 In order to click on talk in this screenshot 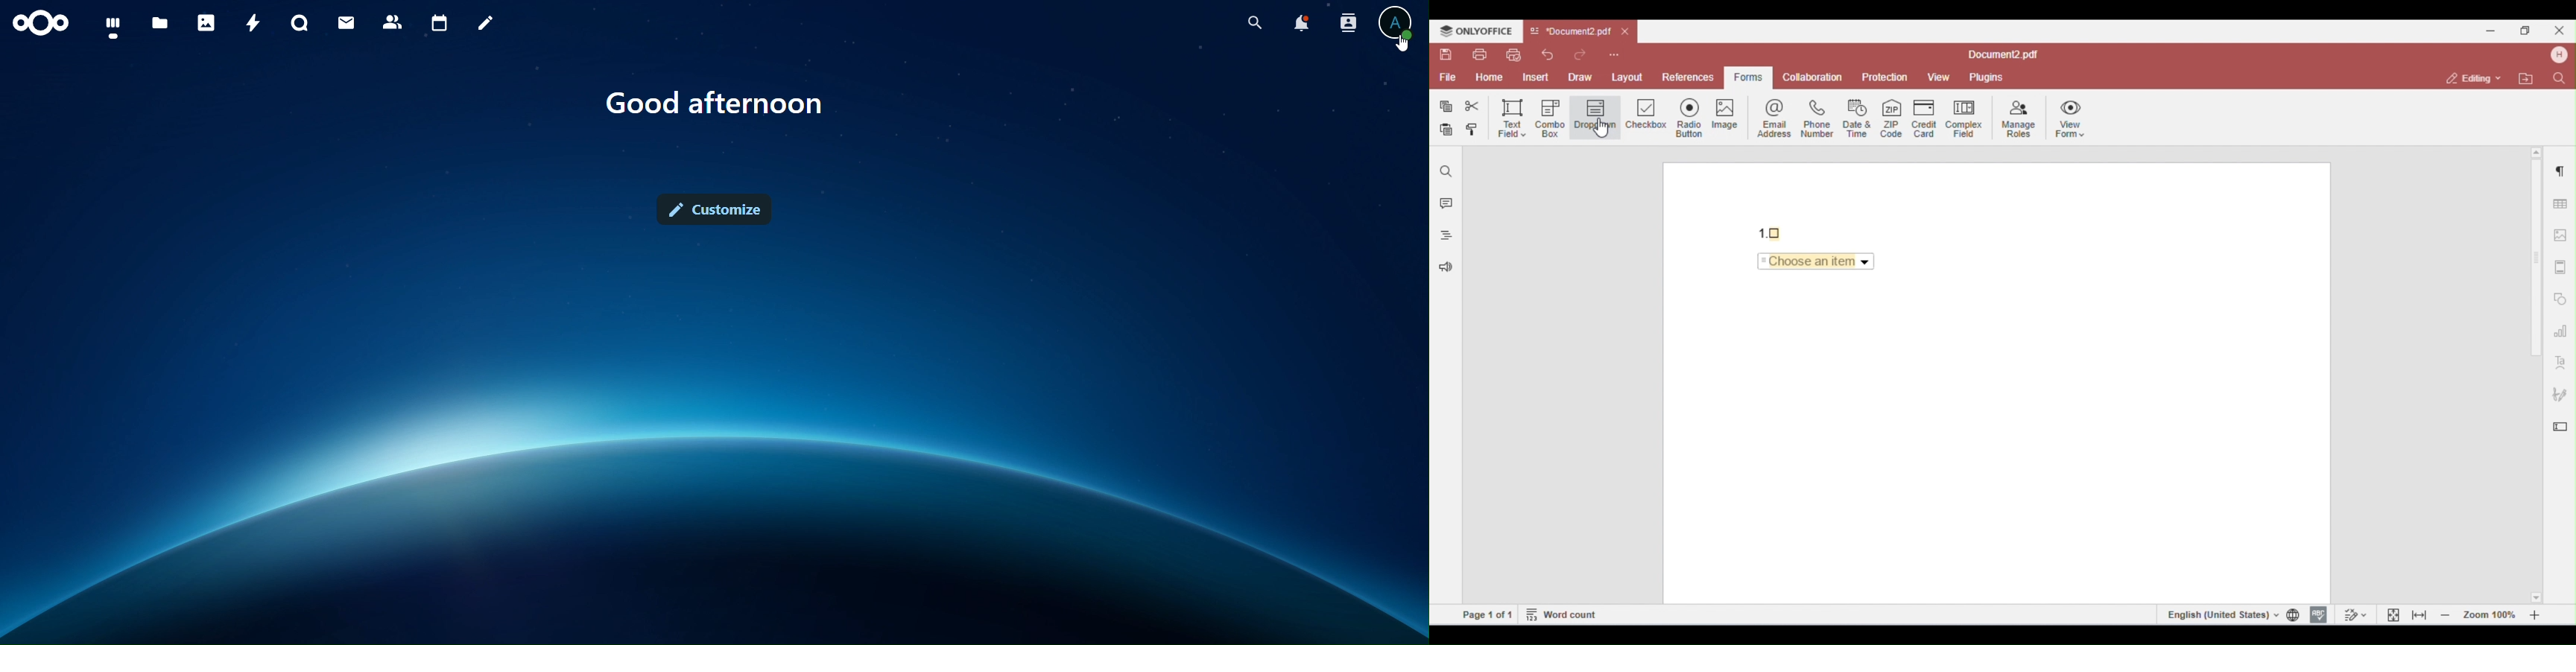, I will do `click(300, 23)`.